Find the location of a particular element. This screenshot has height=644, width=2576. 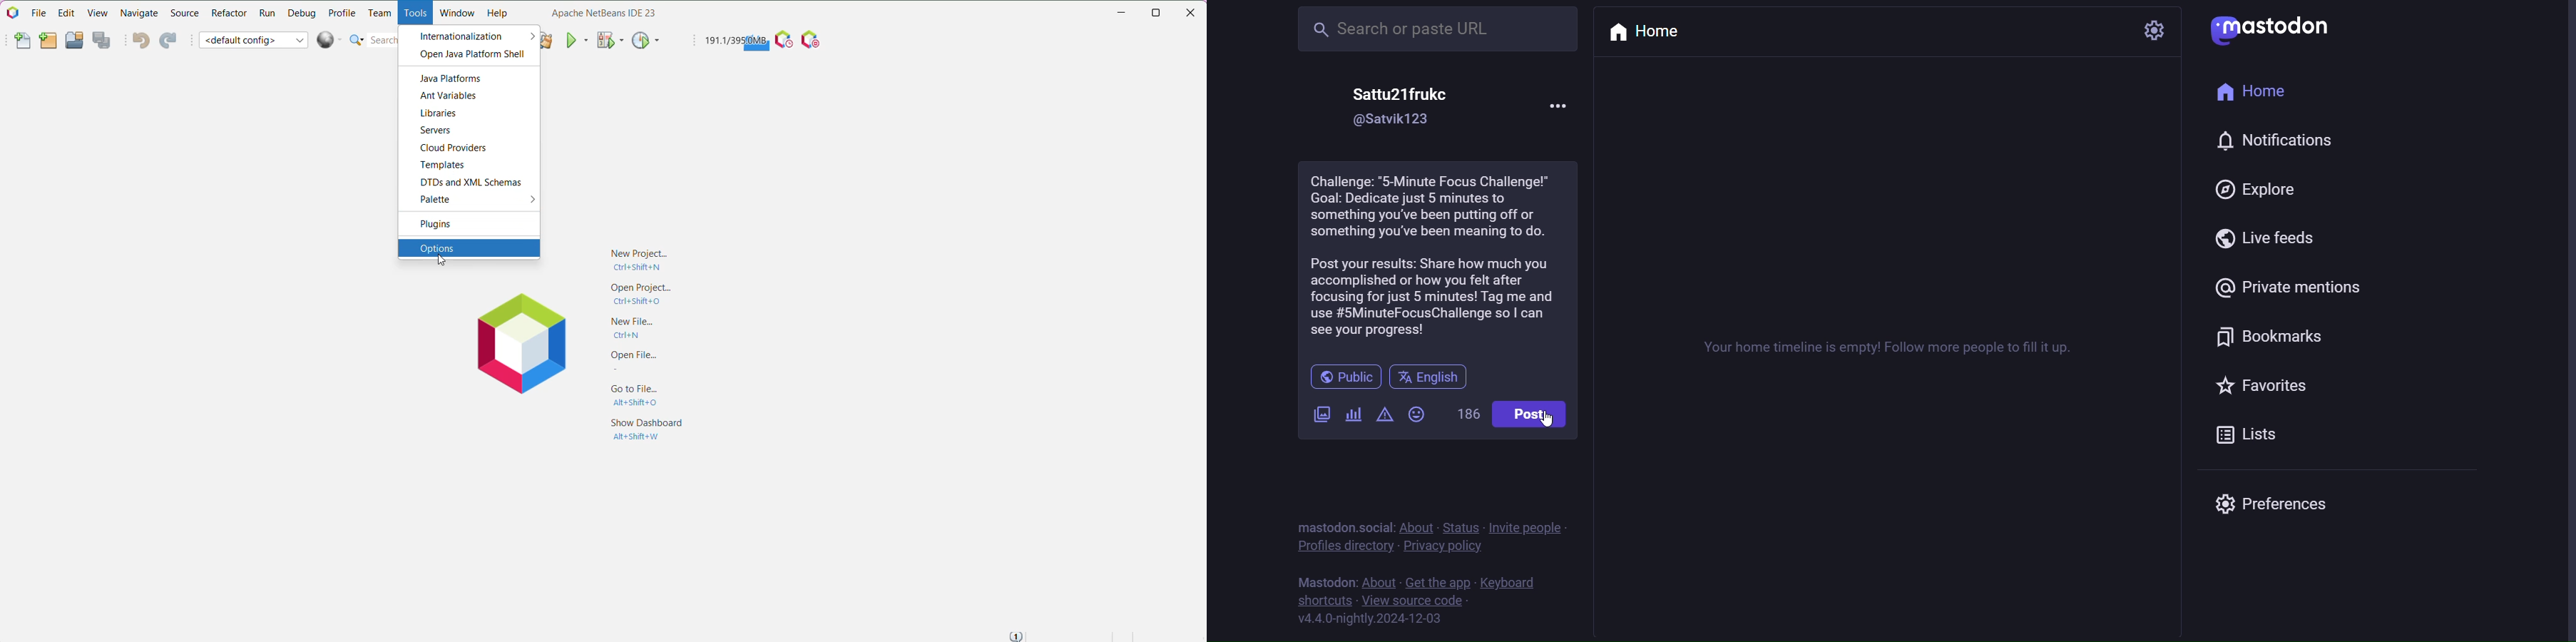

Save All is located at coordinates (103, 40).